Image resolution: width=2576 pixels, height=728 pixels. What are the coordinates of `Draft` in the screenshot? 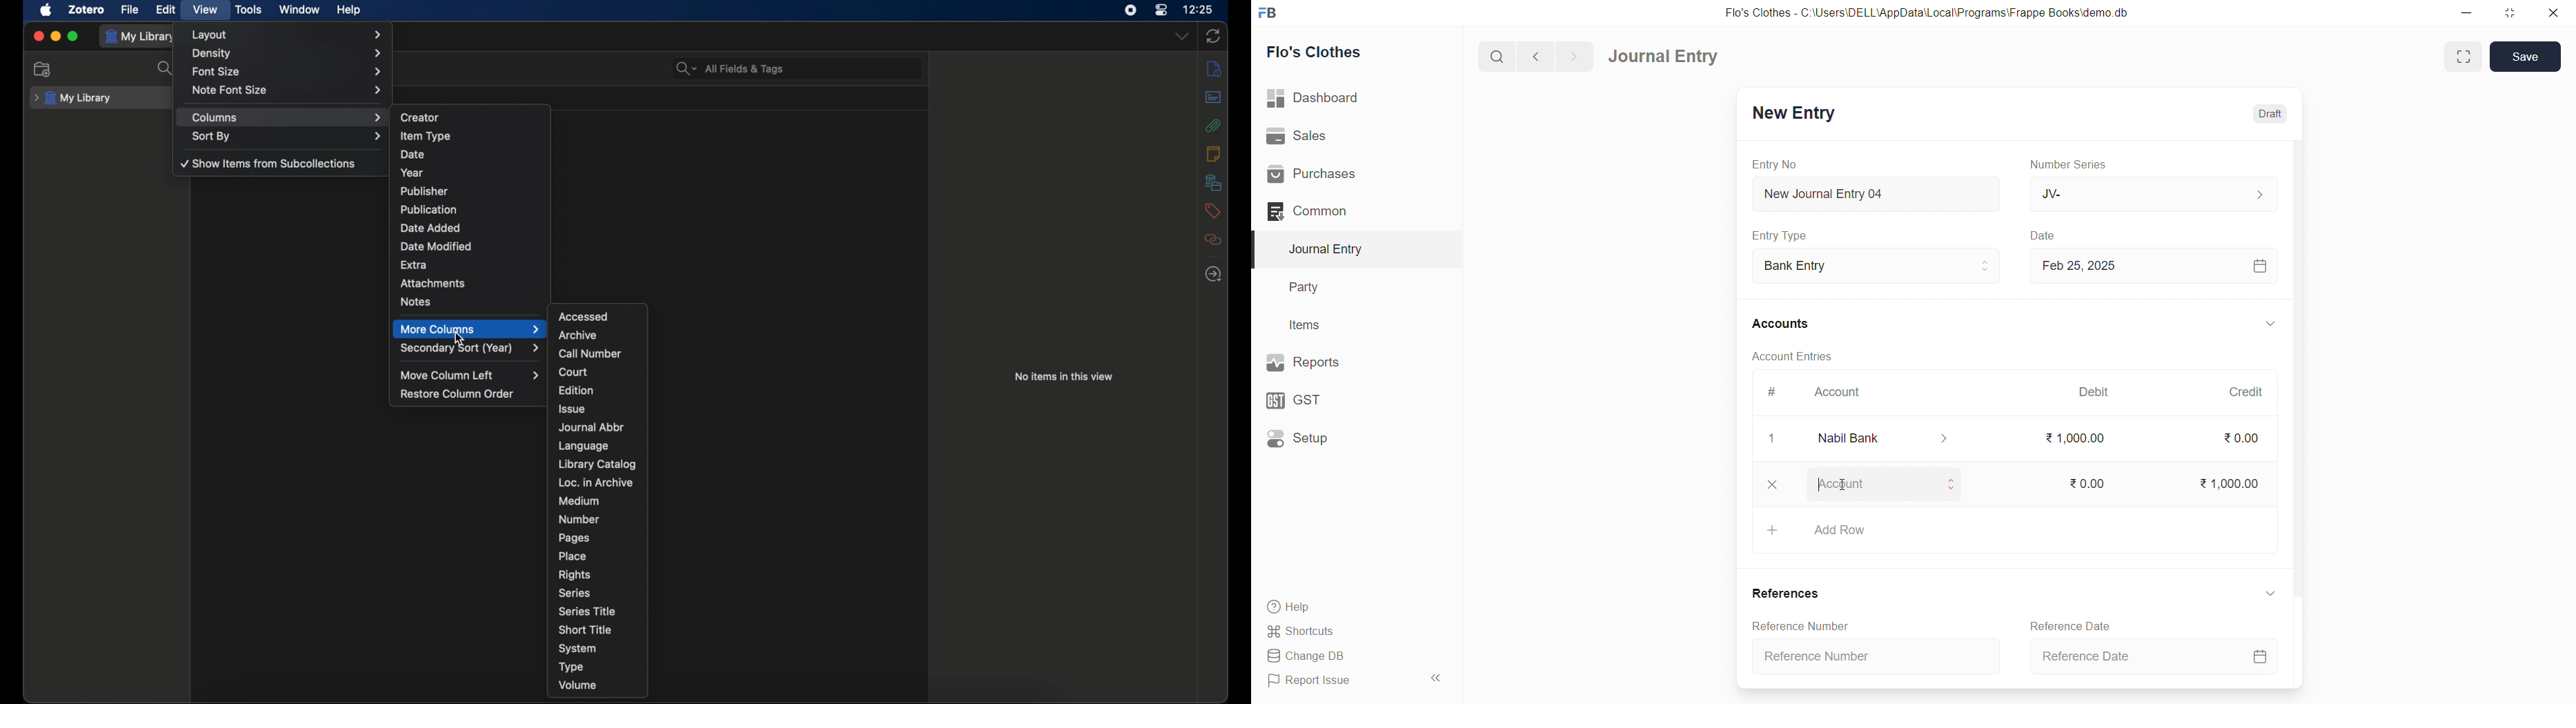 It's located at (2261, 114).